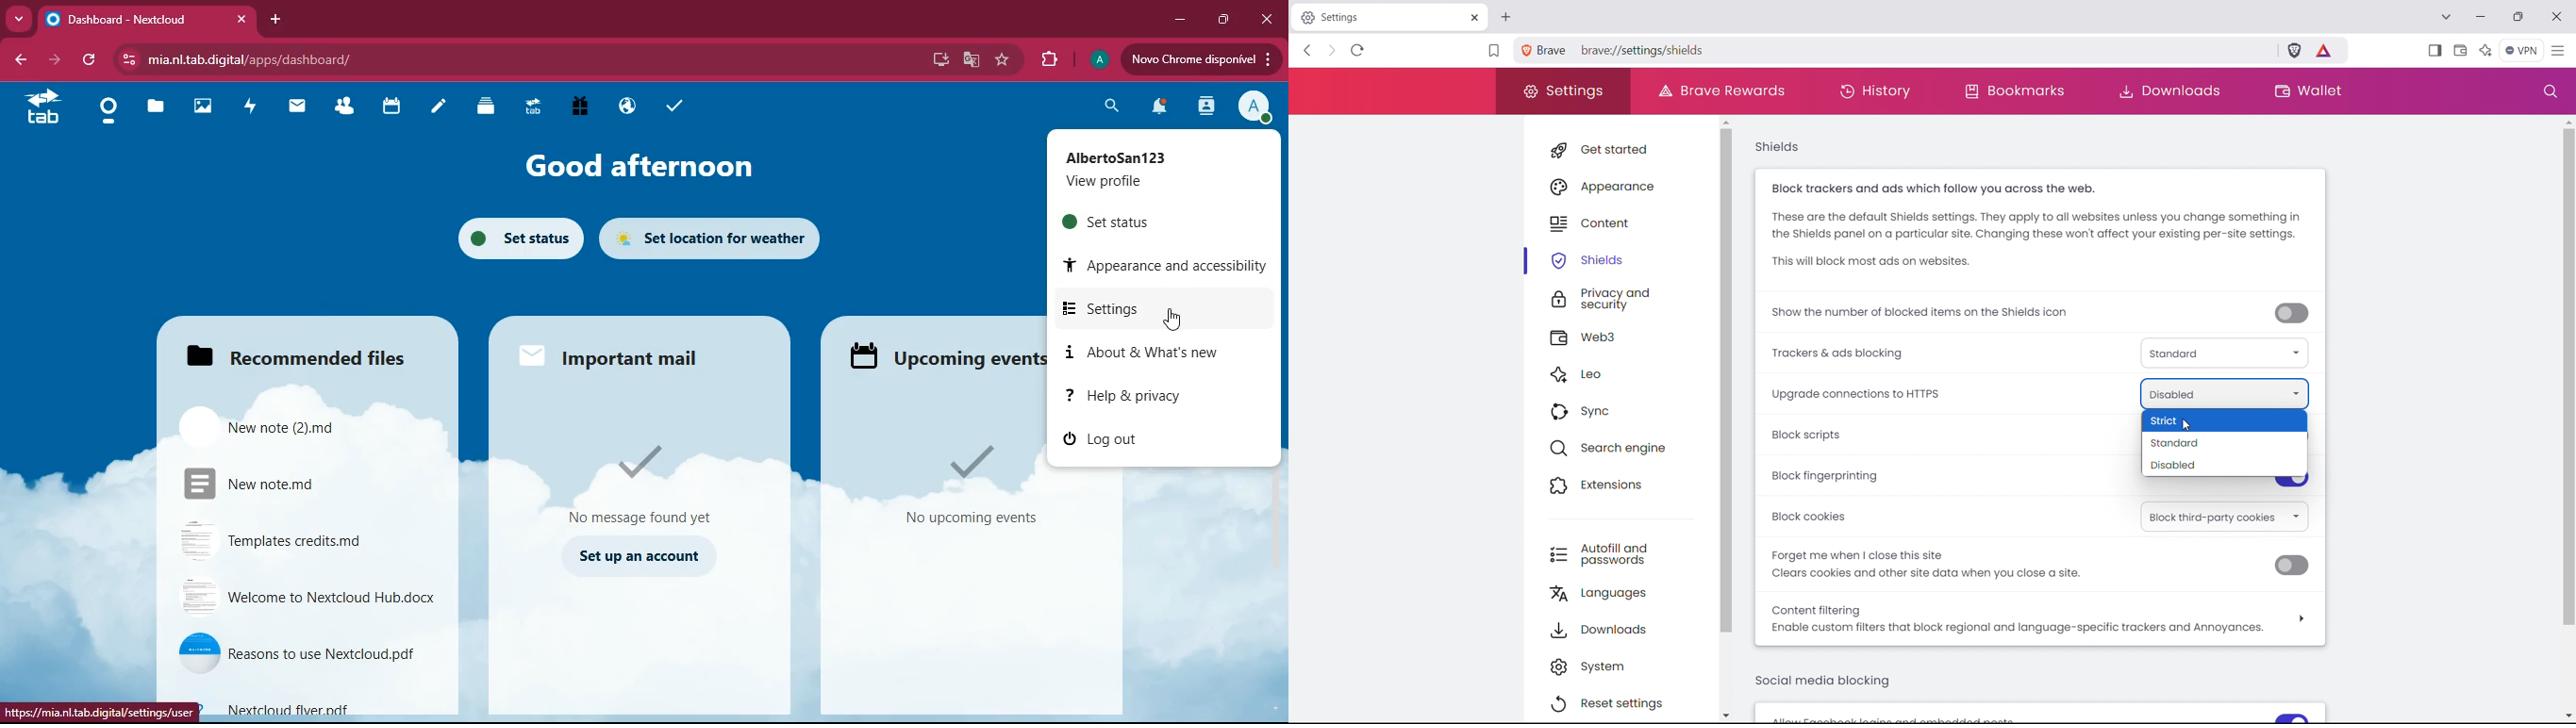  What do you see at coordinates (1869, 262) in the screenshot?
I see `This will block most ads on websites.` at bounding box center [1869, 262].